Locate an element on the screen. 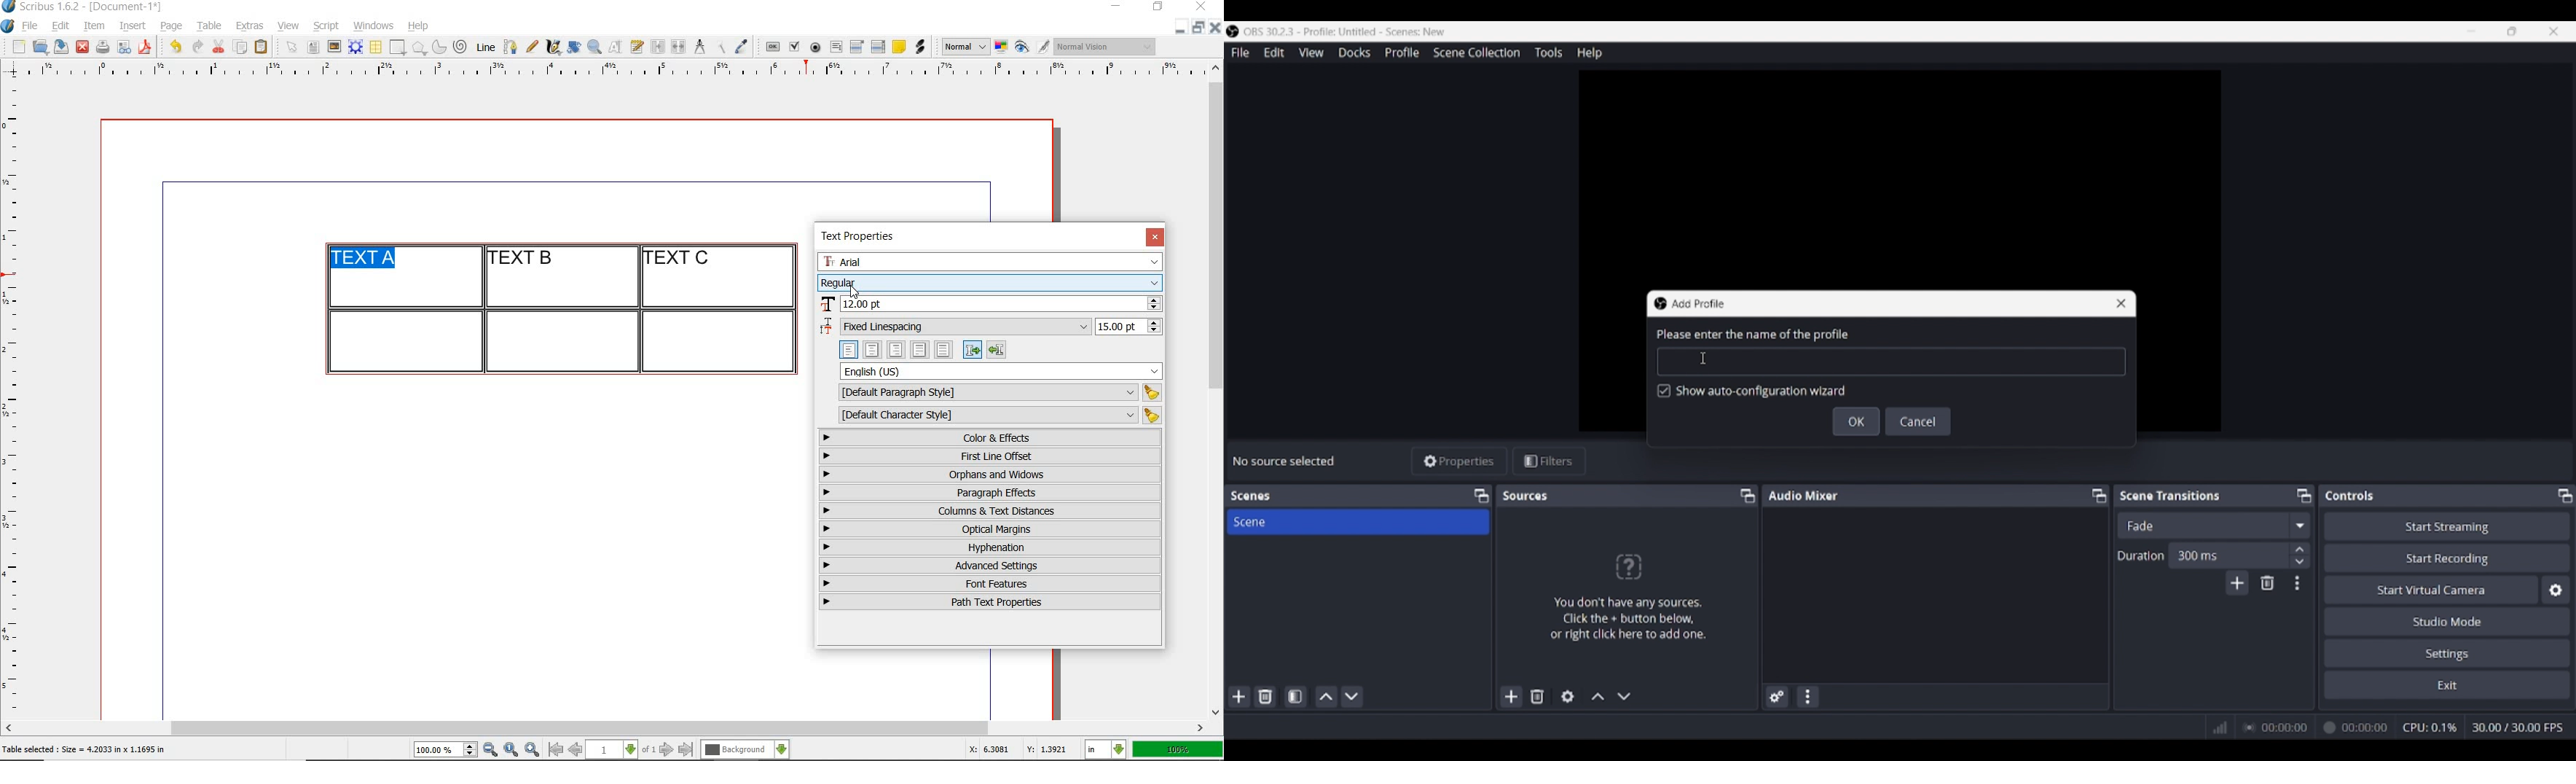 This screenshot has width=2576, height=784. Docks menu is located at coordinates (1354, 53).